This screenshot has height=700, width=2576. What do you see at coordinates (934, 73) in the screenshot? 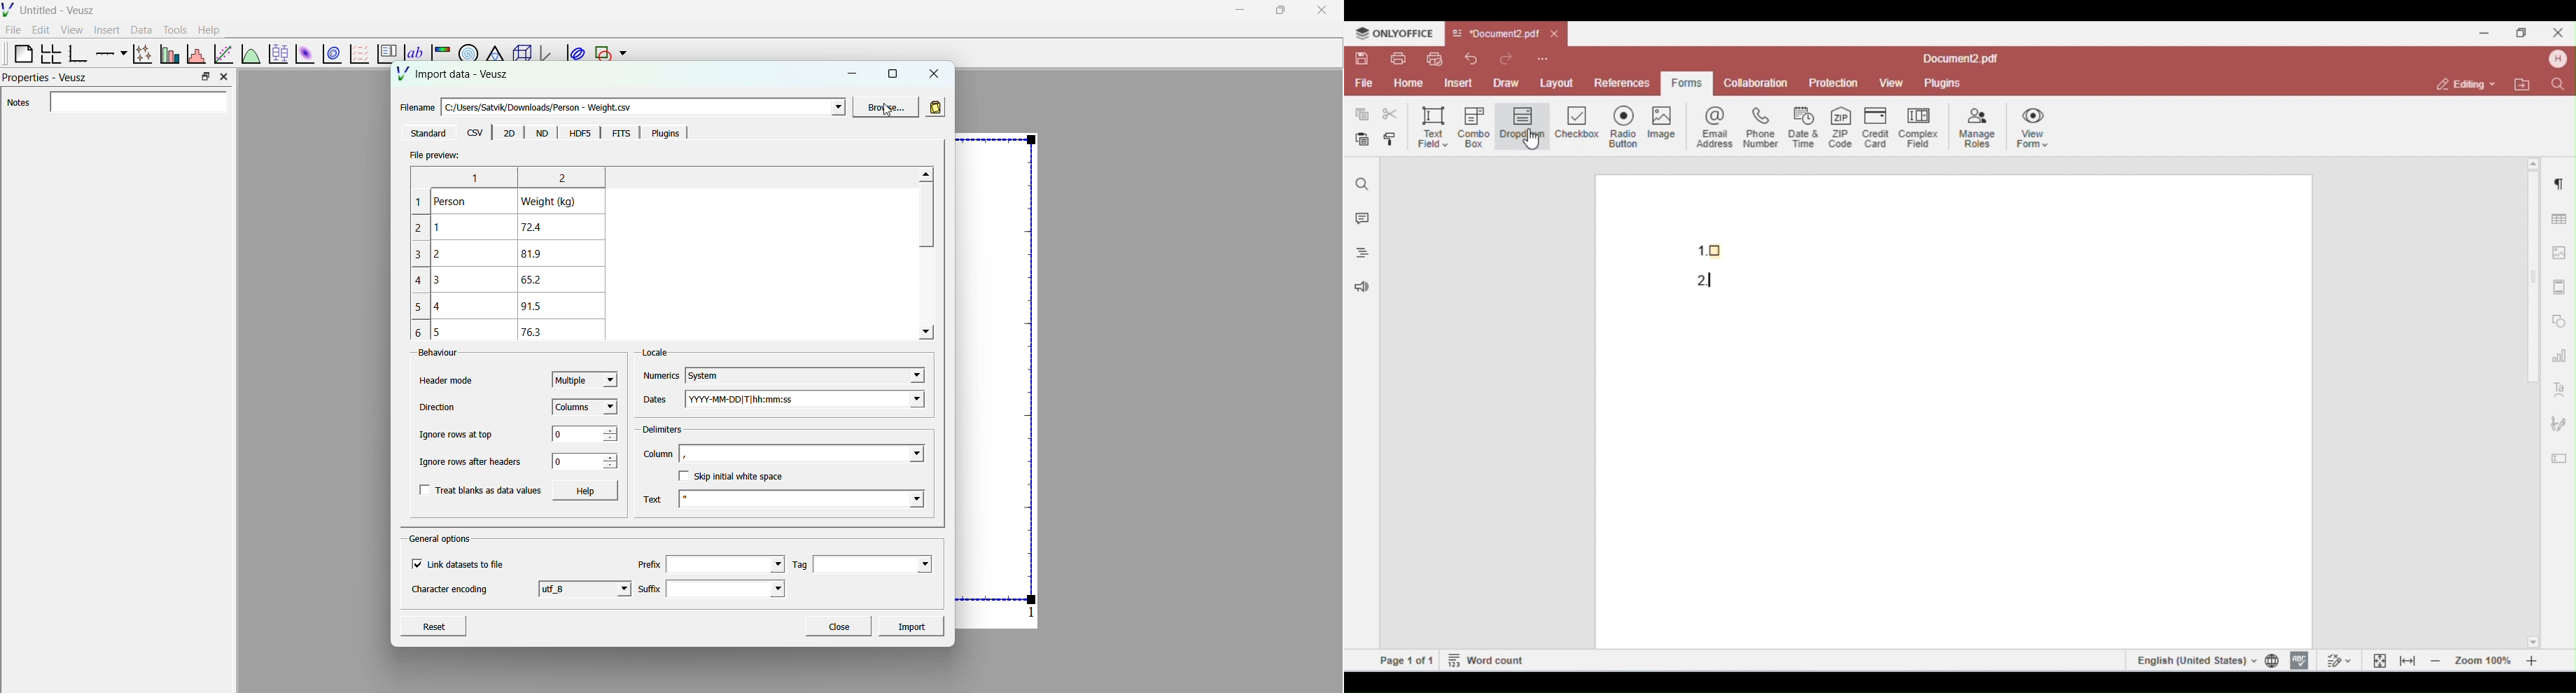
I see `close` at bounding box center [934, 73].